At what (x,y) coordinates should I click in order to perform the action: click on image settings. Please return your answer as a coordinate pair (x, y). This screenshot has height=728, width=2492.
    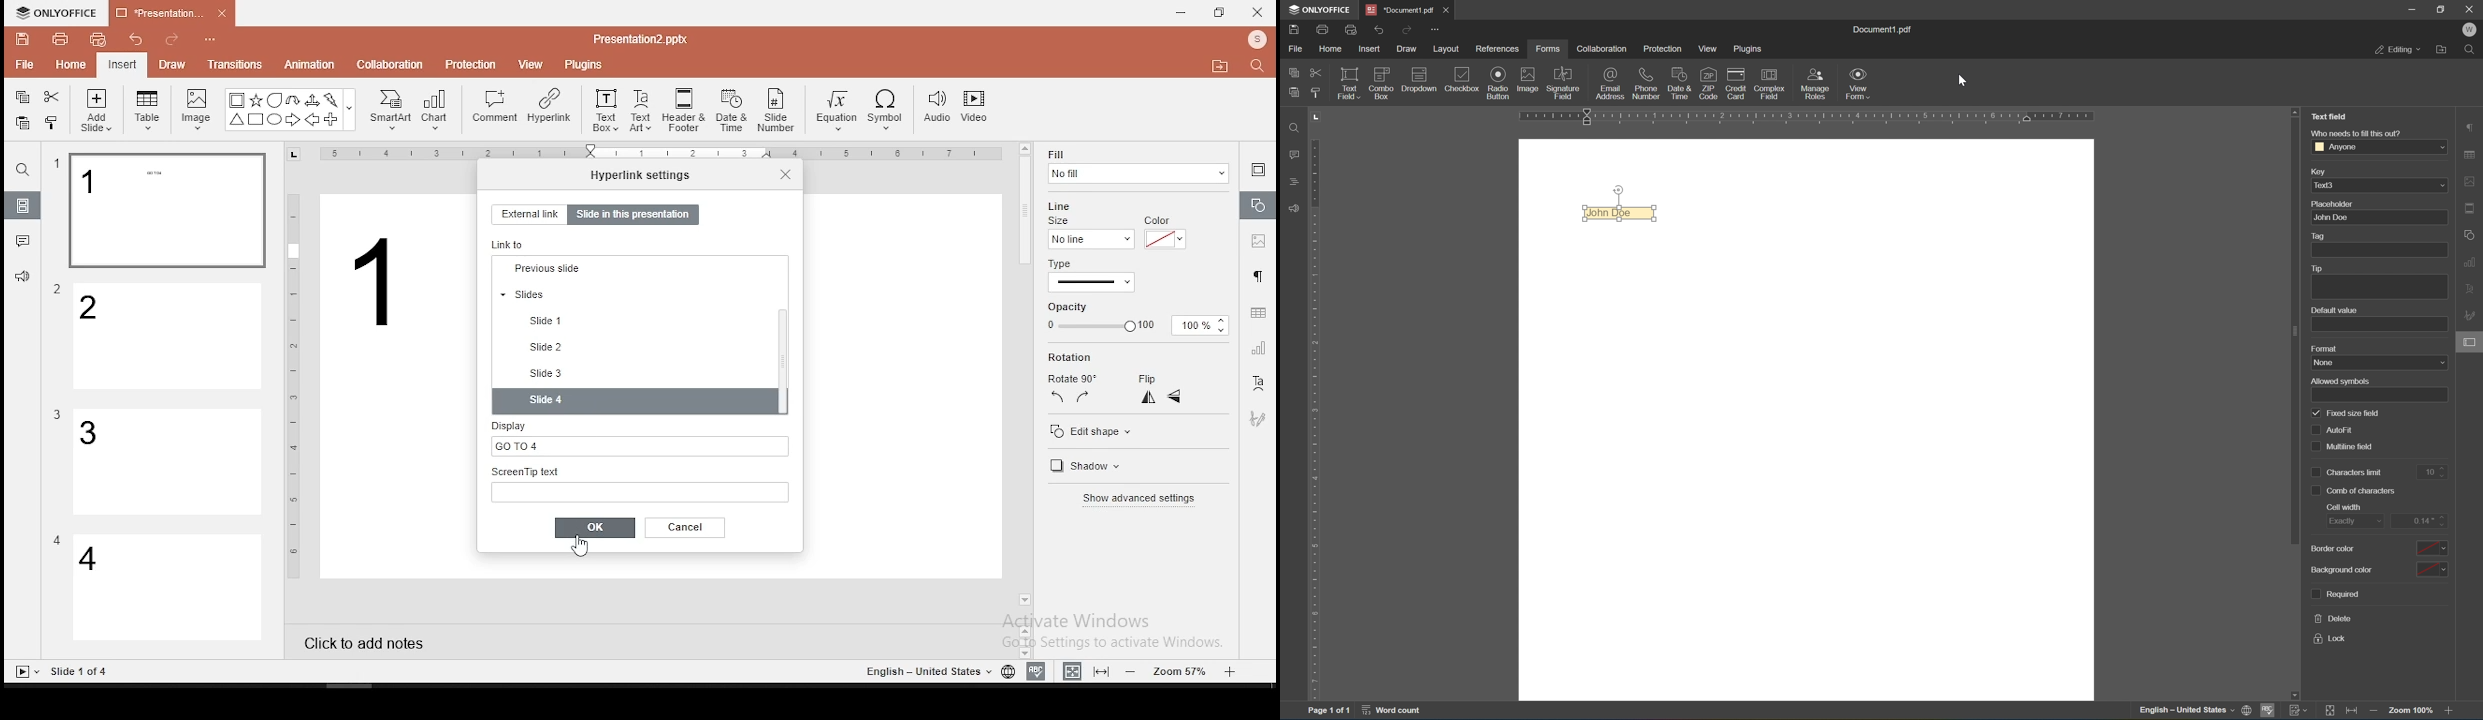
    Looking at the image, I should click on (2474, 184).